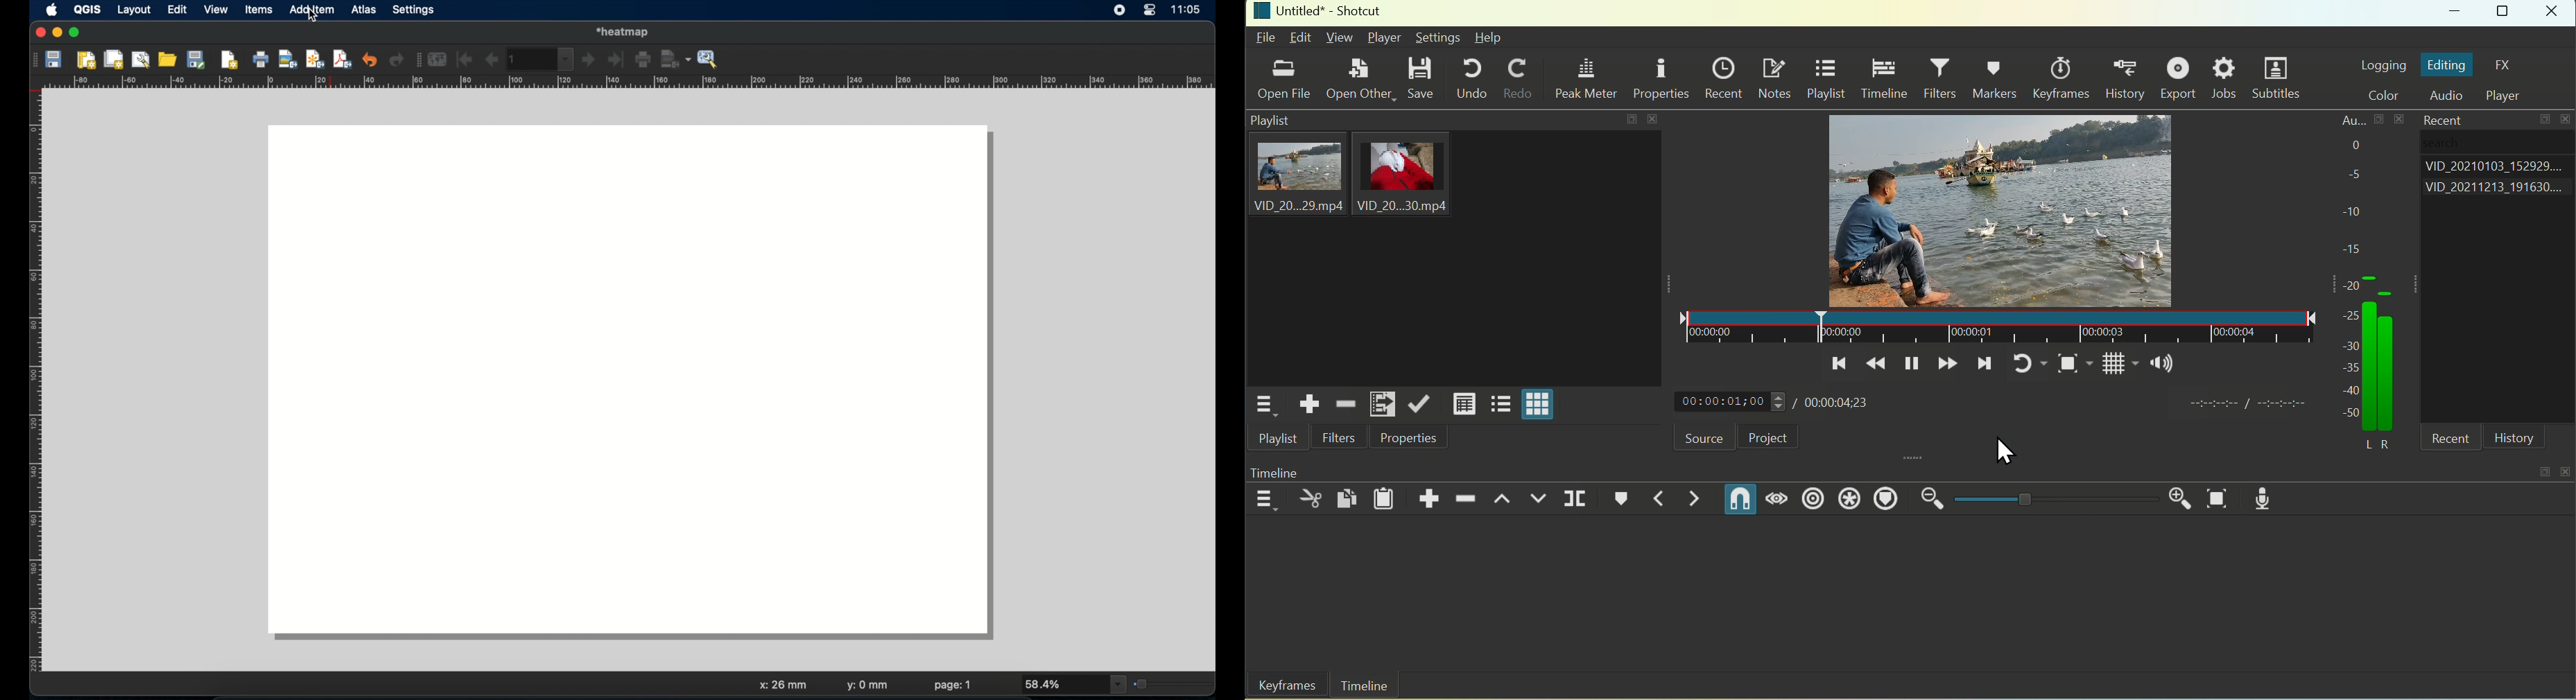 Image resolution: width=2576 pixels, height=700 pixels. I want to click on duration, so click(1827, 403).